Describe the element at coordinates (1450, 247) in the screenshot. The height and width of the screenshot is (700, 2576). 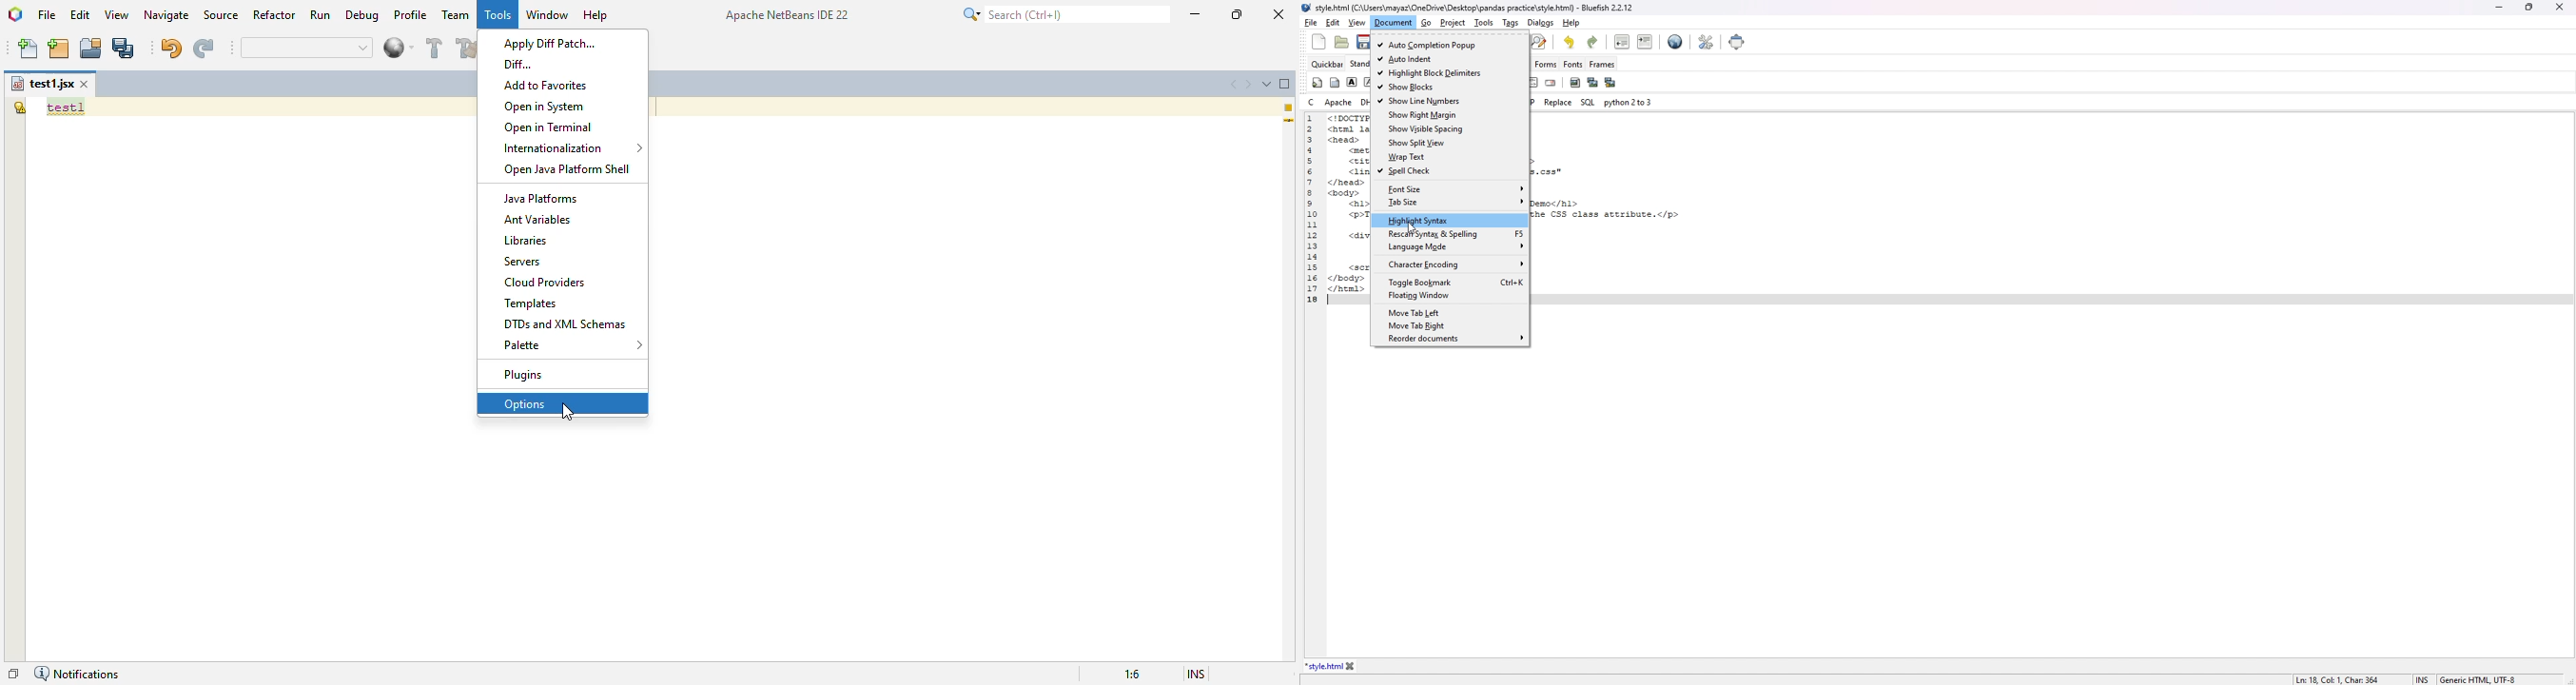
I see `language mode` at that location.